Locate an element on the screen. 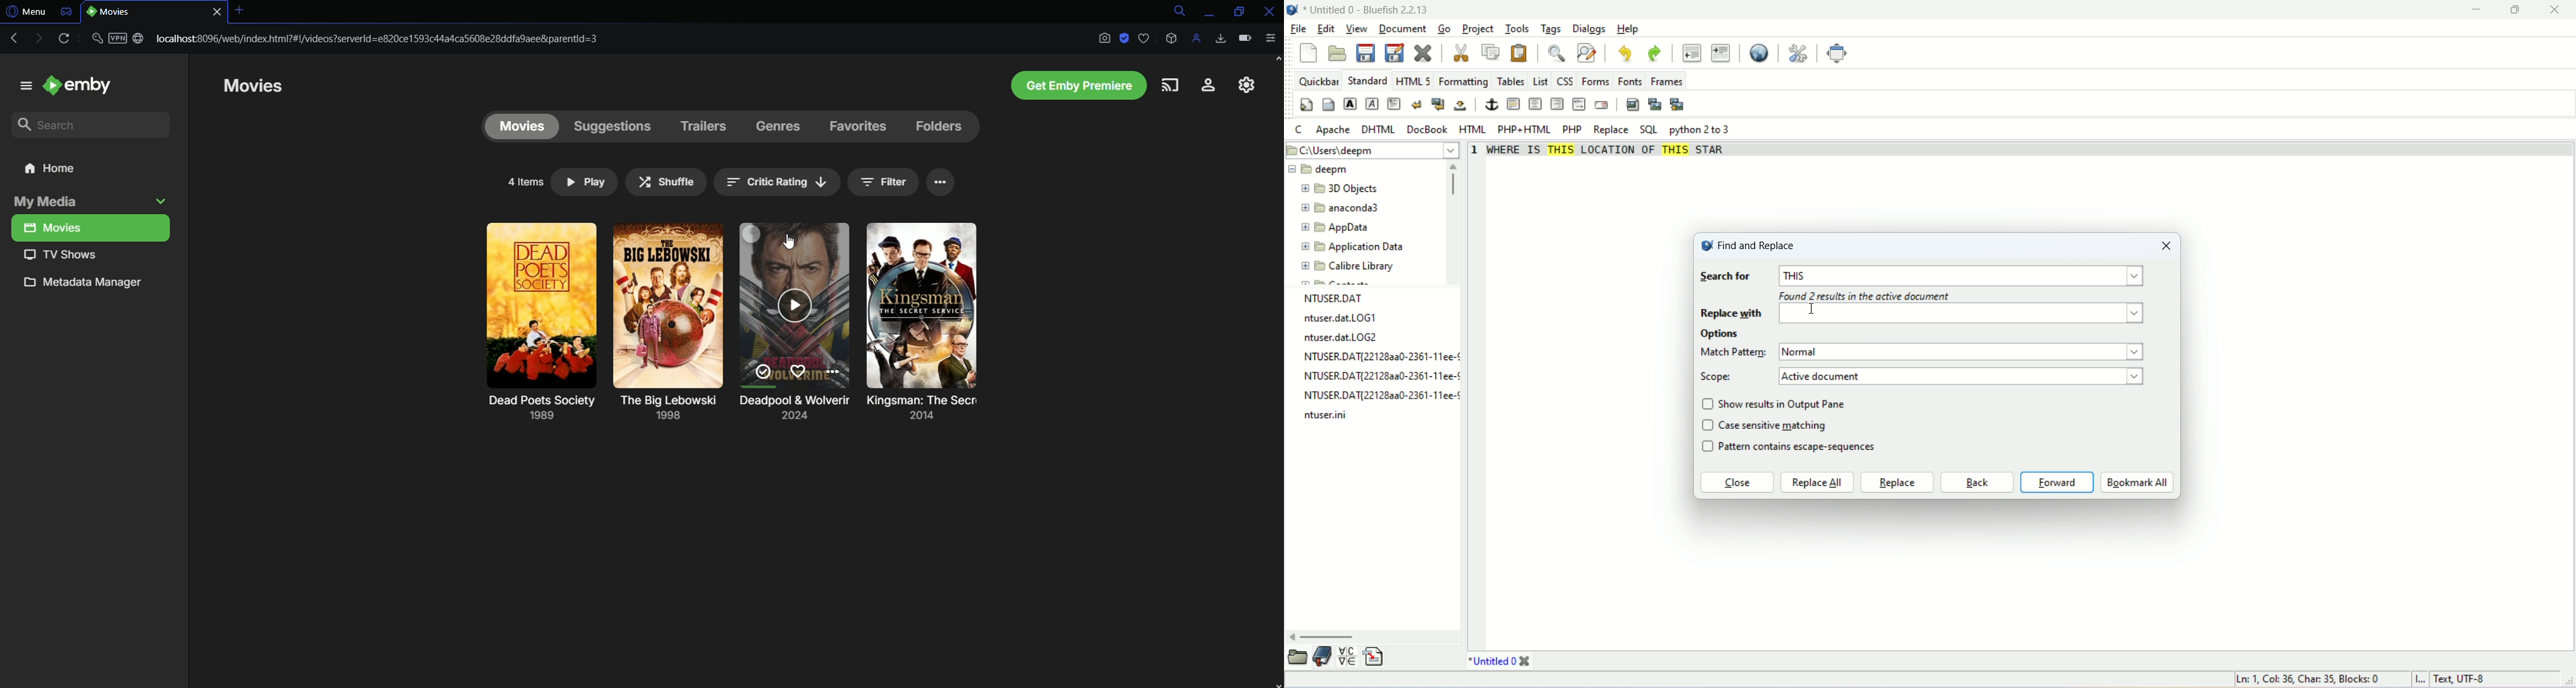 The height and width of the screenshot is (700, 2576). document is located at coordinates (1404, 28).